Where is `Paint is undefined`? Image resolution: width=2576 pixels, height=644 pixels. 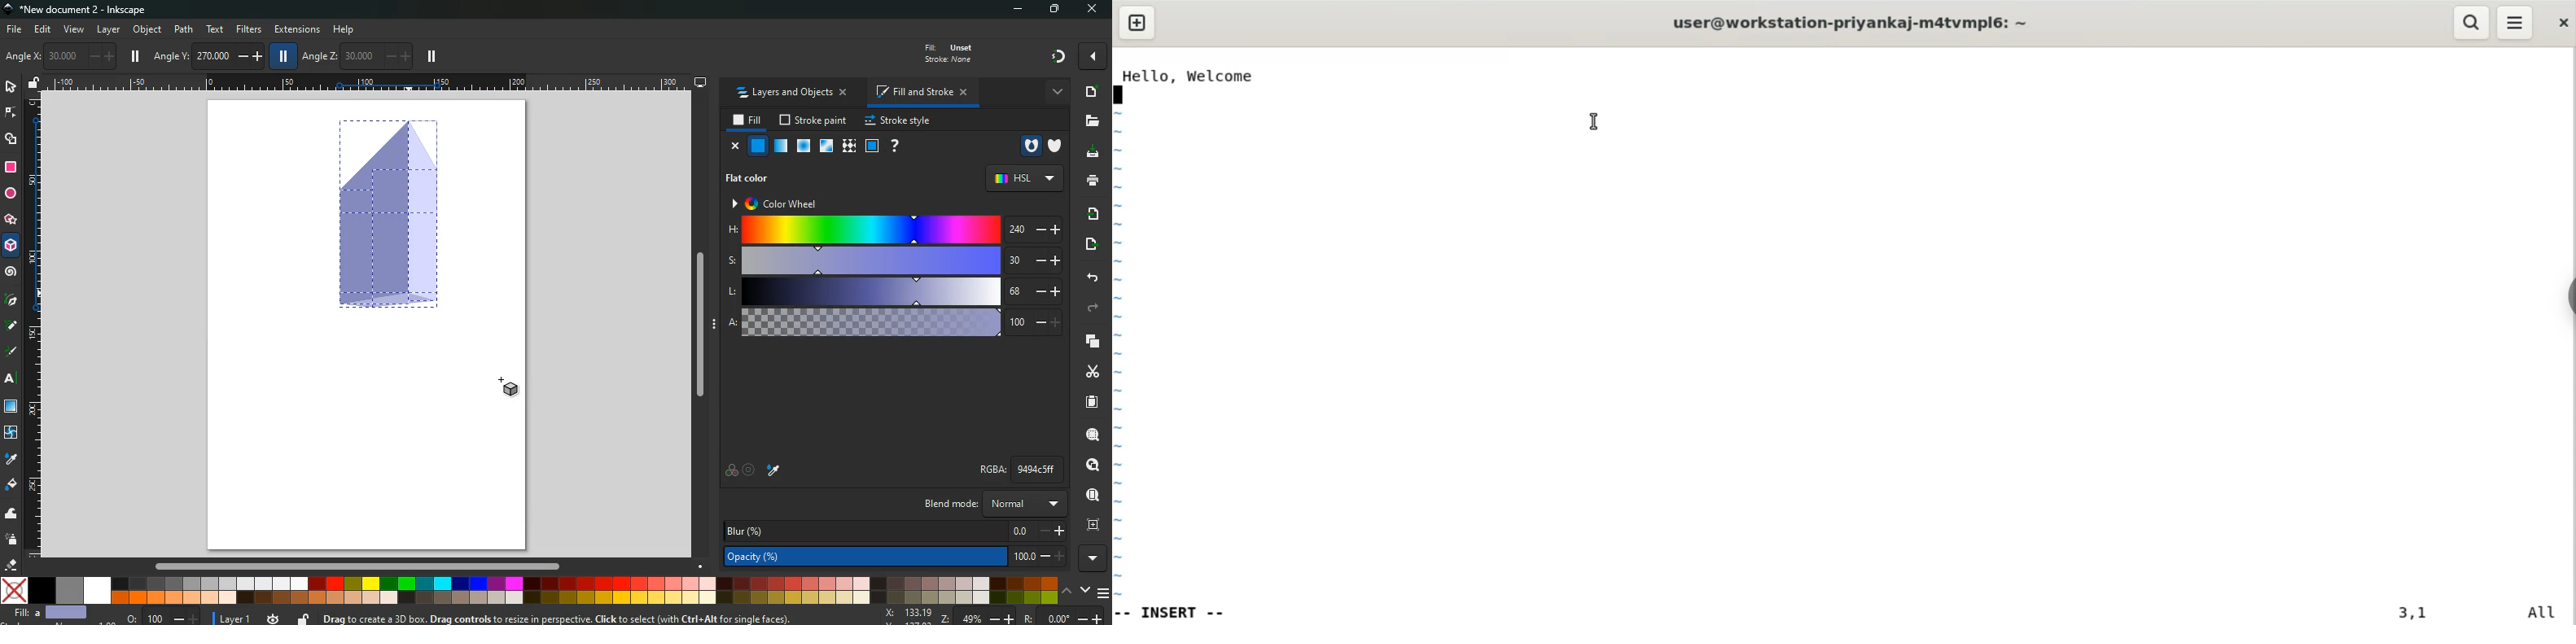
Paint is undefined is located at coordinates (772, 167).